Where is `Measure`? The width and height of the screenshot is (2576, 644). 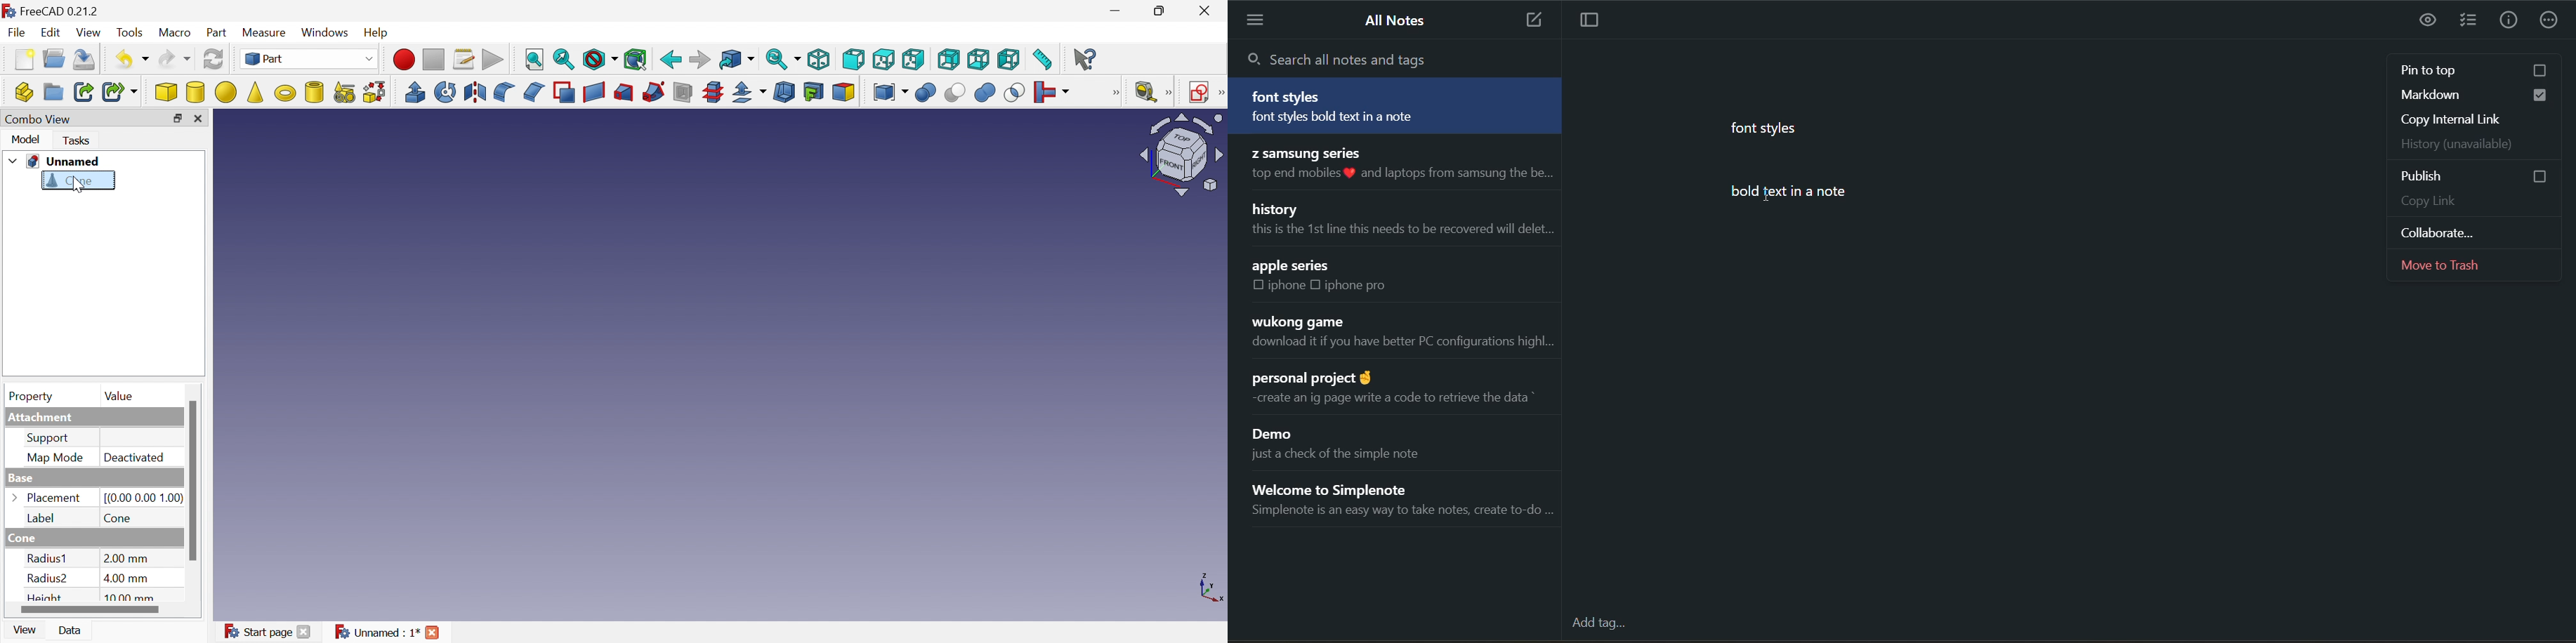
Measure is located at coordinates (264, 31).